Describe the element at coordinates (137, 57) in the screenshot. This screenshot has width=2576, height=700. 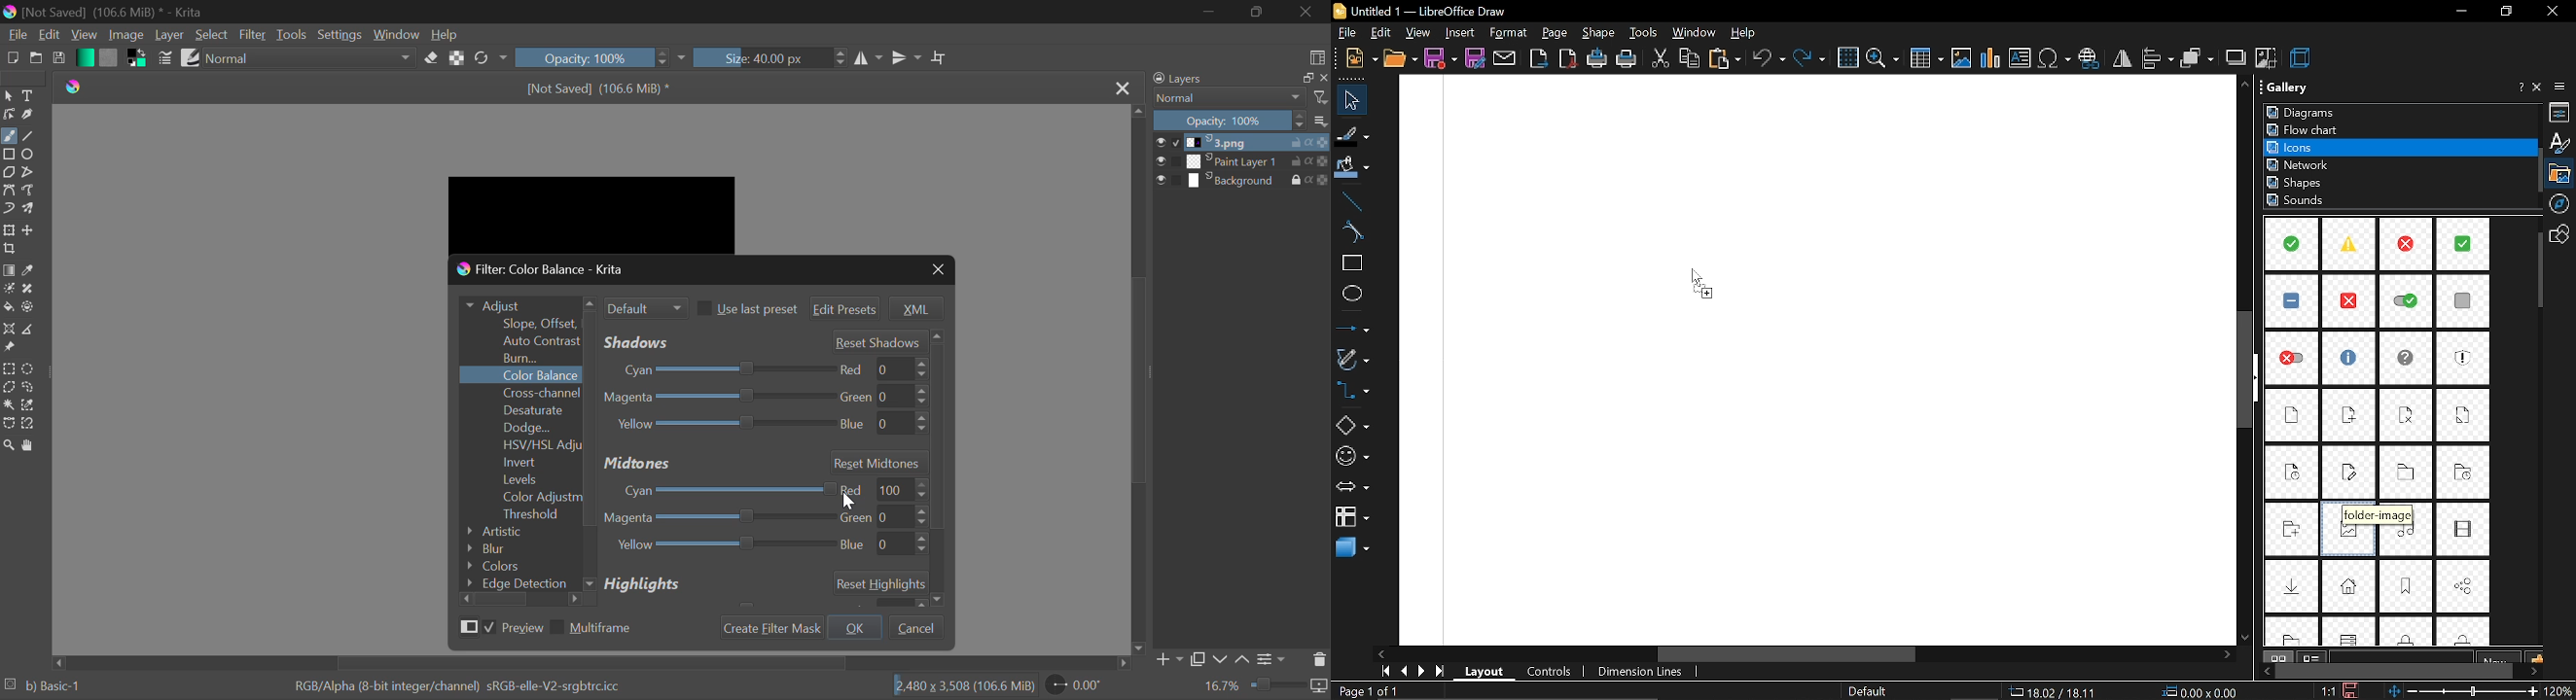
I see `Colors in Use` at that location.